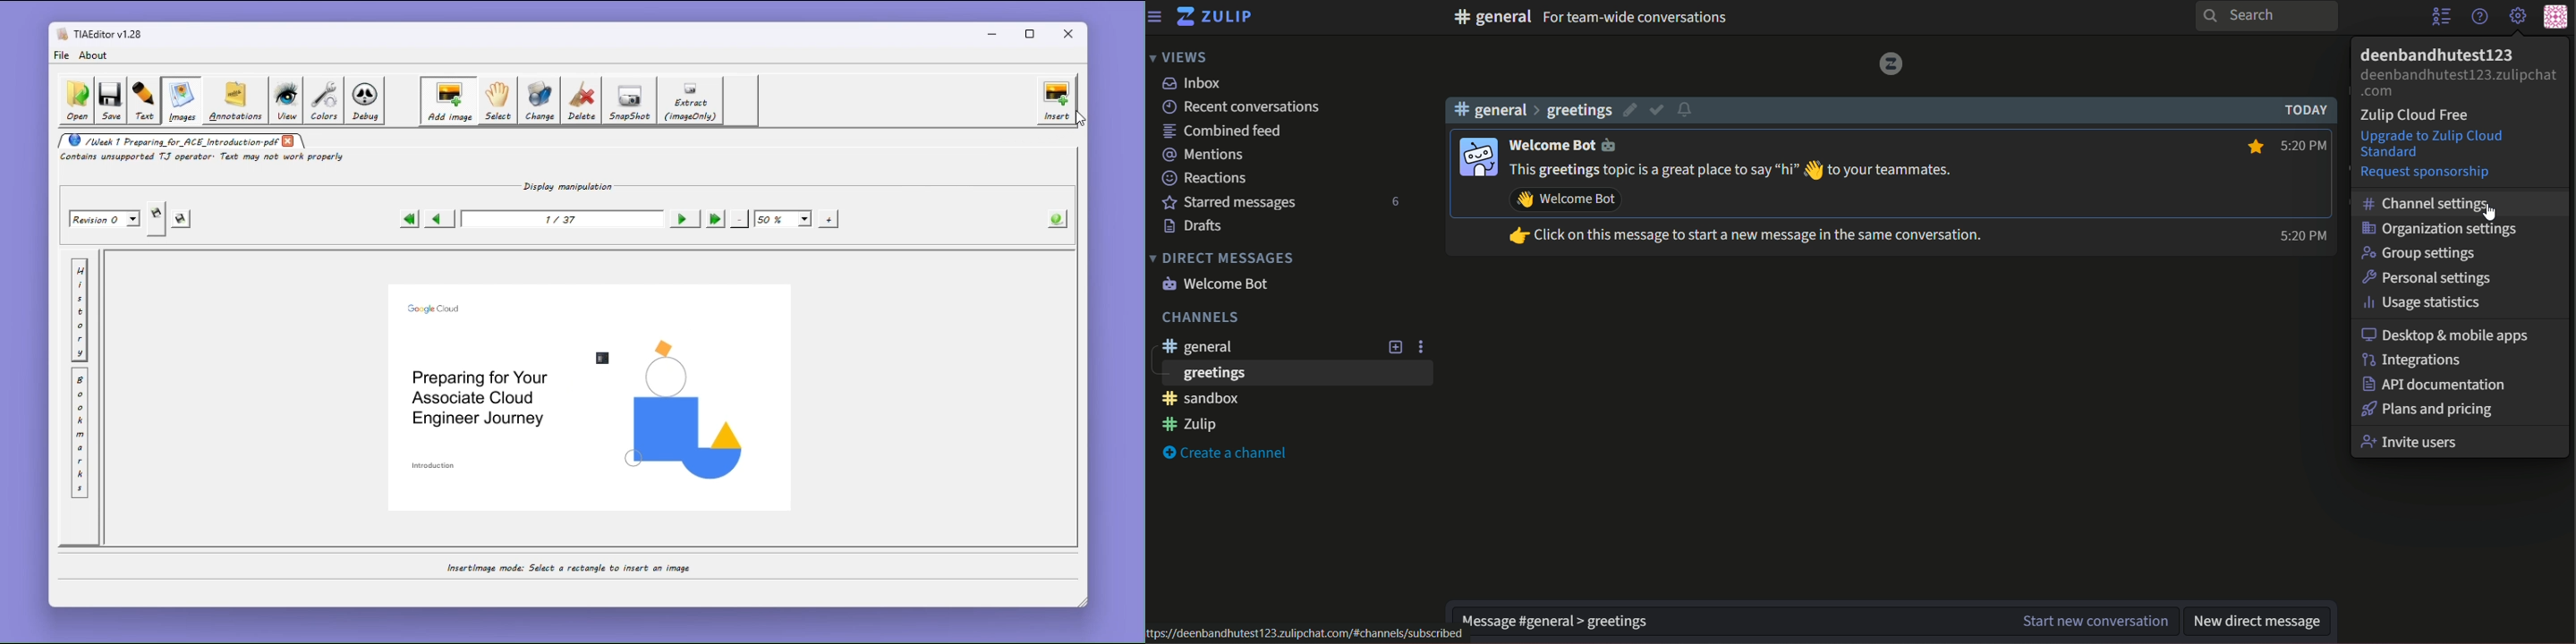  What do you see at coordinates (1193, 84) in the screenshot?
I see `inbox` at bounding box center [1193, 84].